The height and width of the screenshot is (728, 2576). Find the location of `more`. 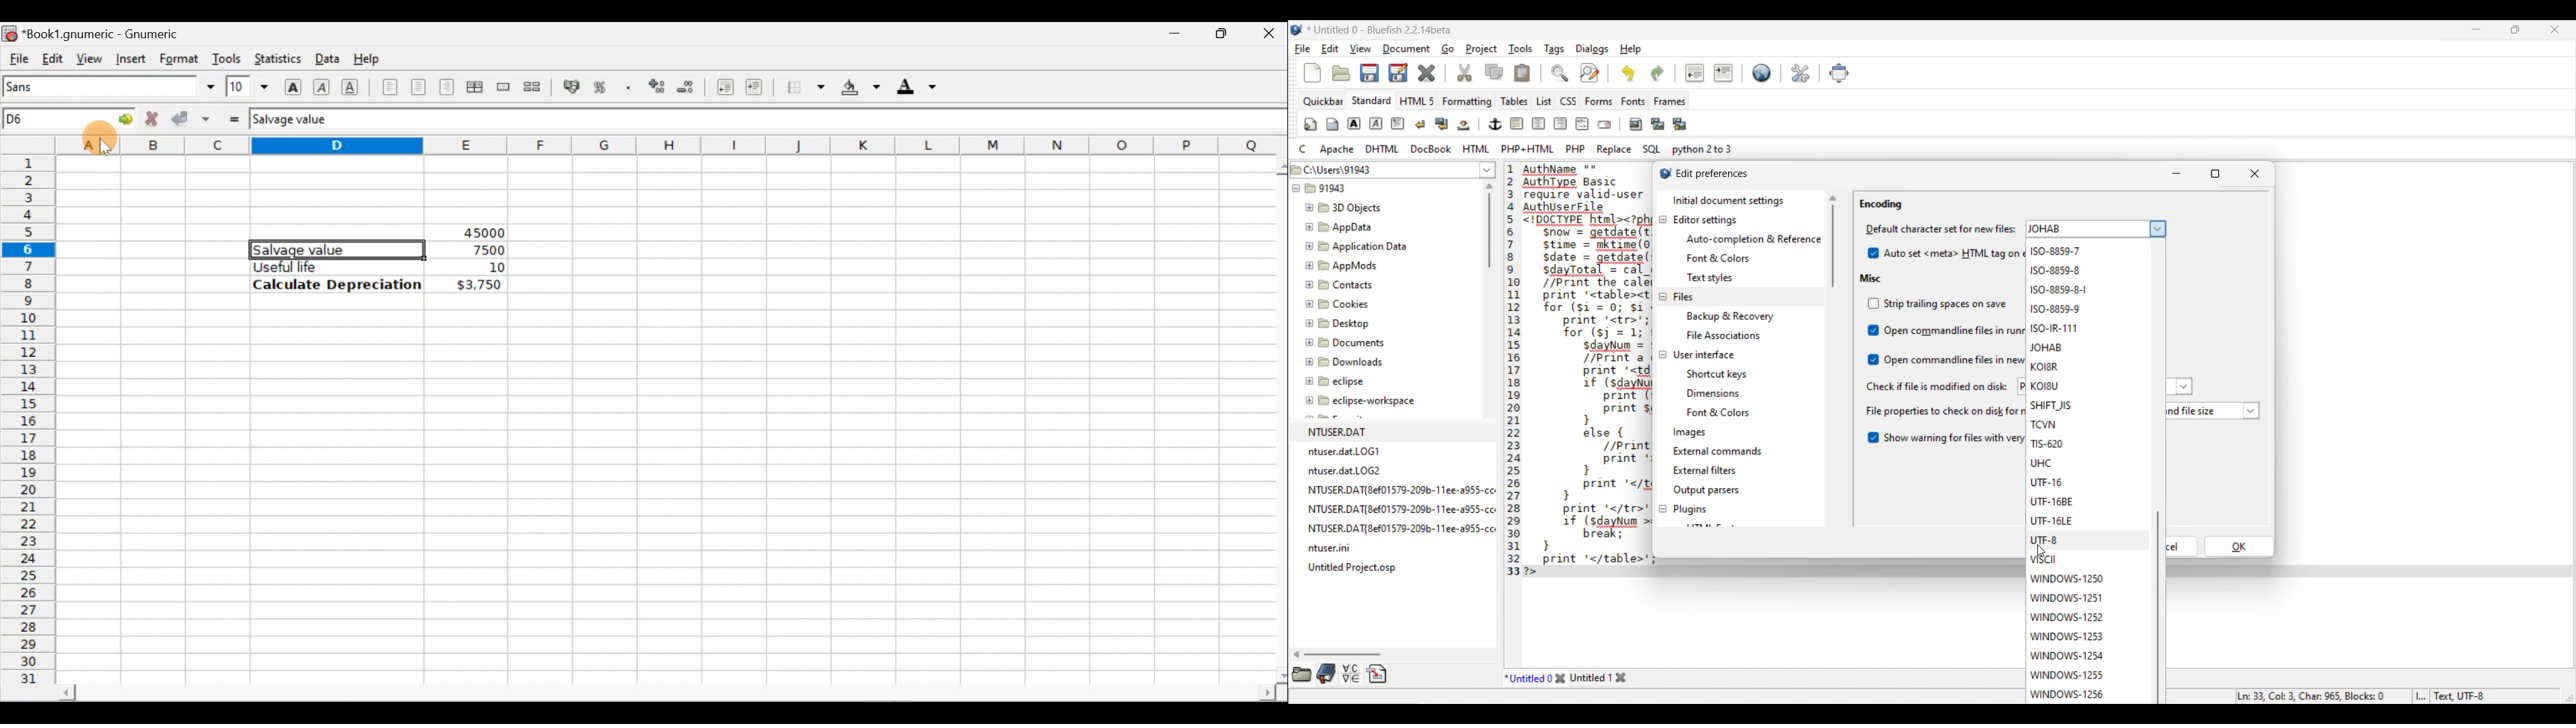

more is located at coordinates (2186, 385).